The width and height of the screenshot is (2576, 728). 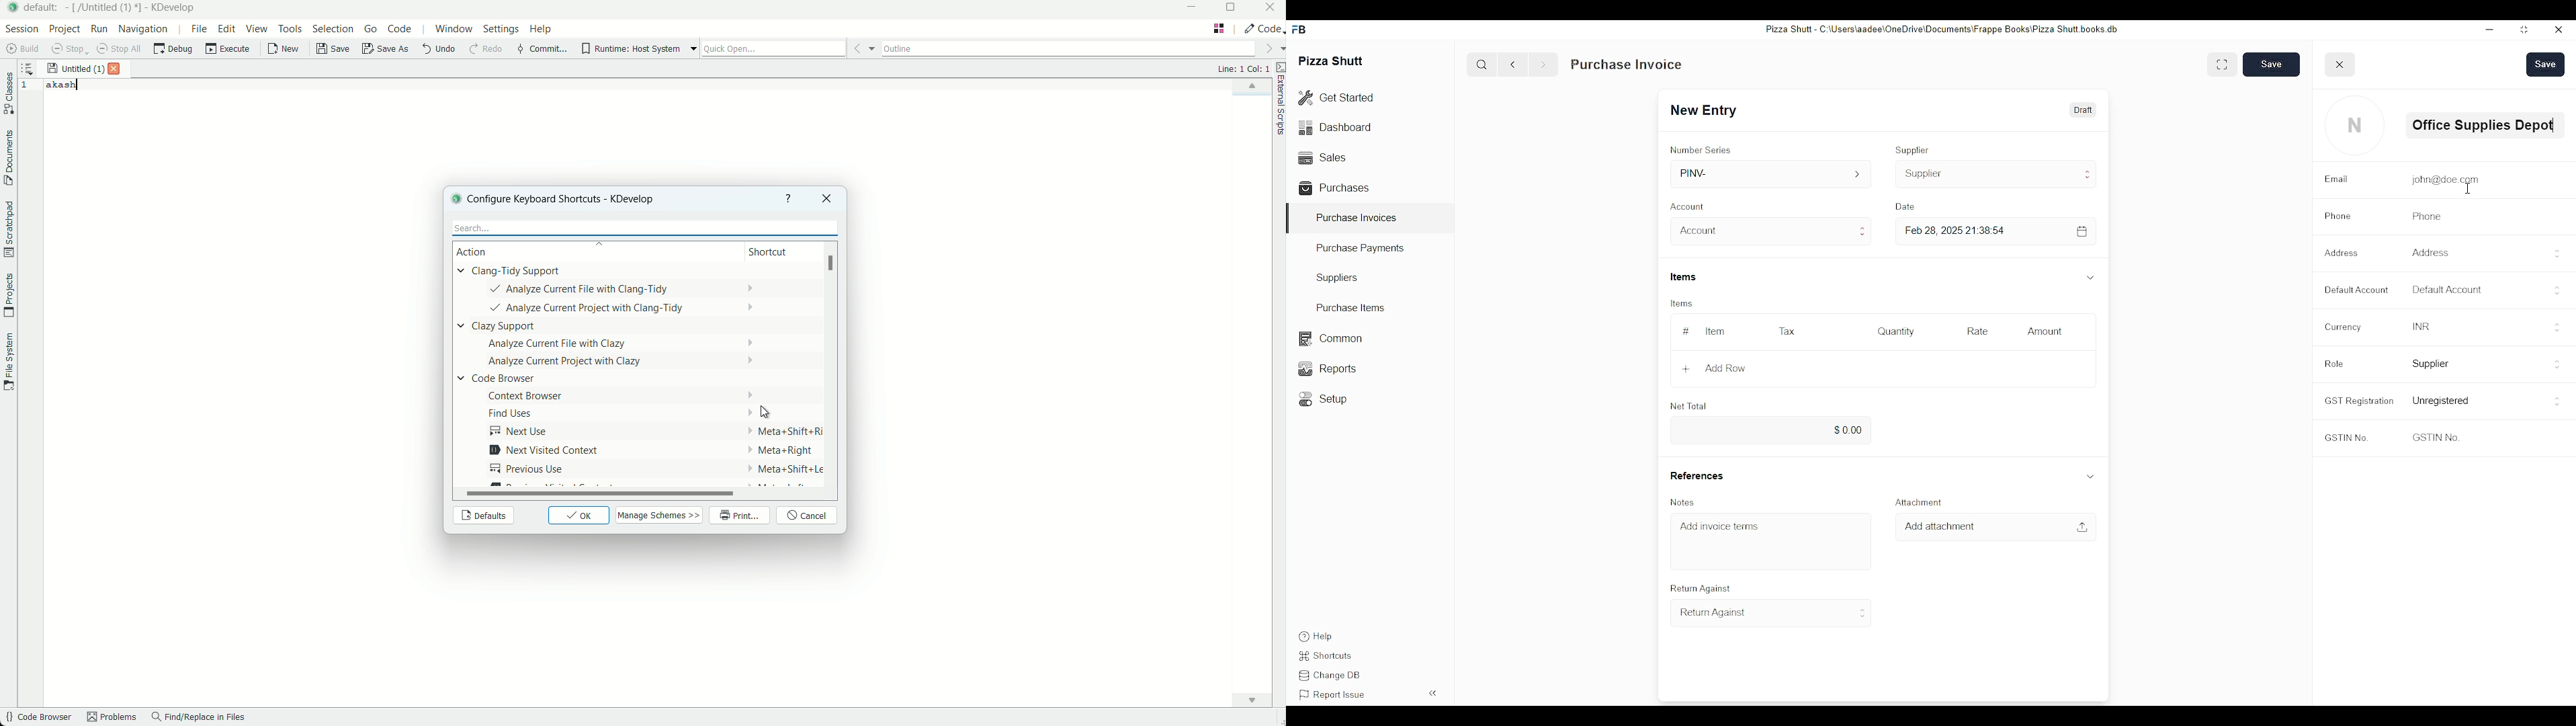 What do you see at coordinates (1434, 692) in the screenshot?
I see `<<` at bounding box center [1434, 692].